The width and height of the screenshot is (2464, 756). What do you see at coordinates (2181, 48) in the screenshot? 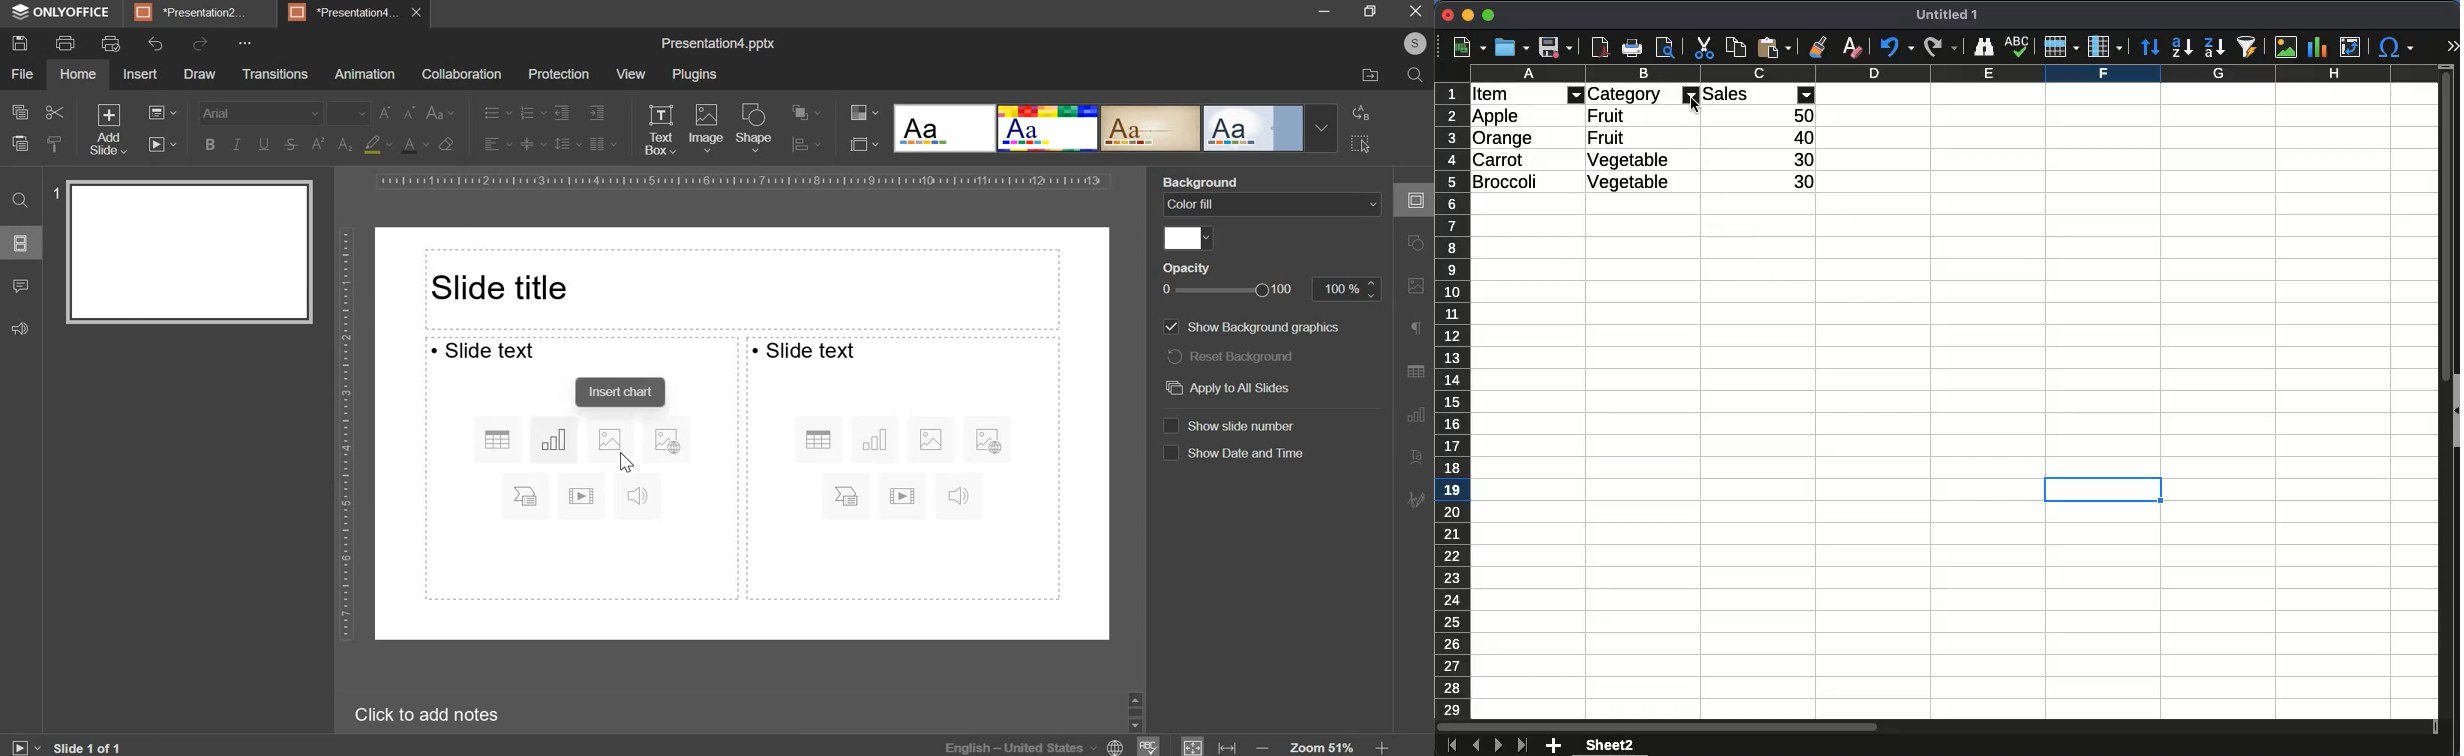
I see `descending` at bounding box center [2181, 48].